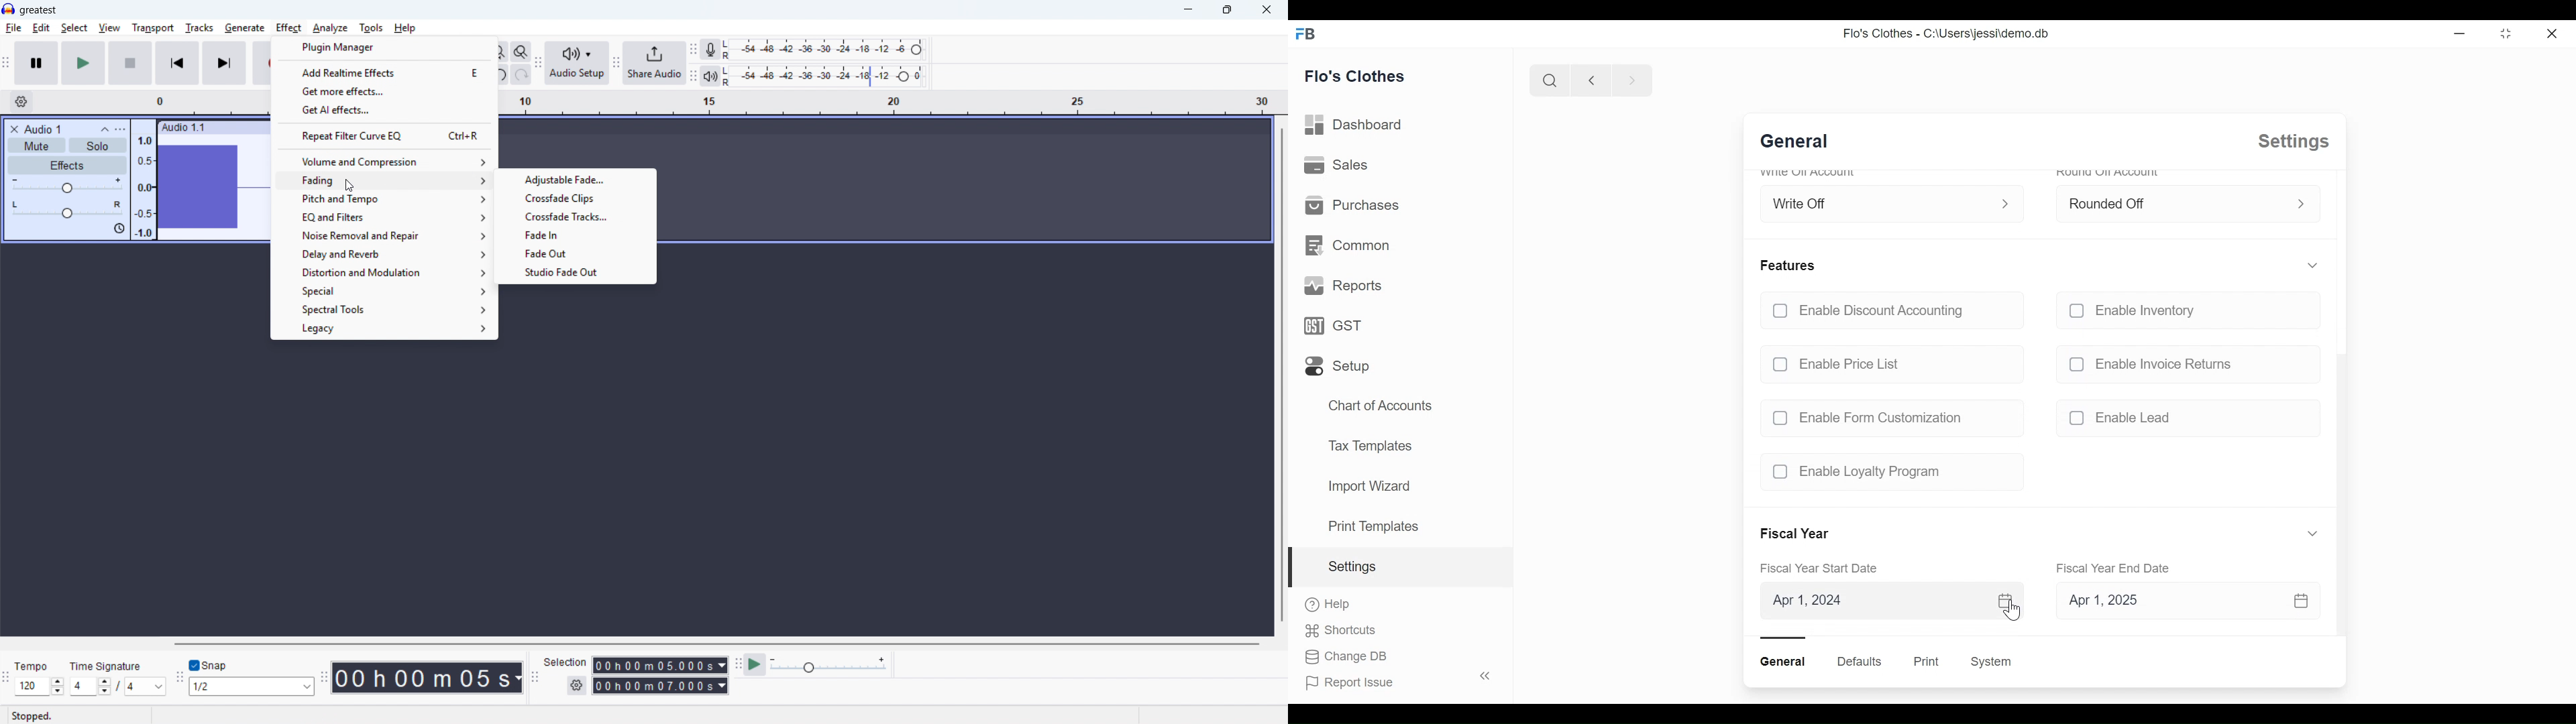  What do you see at coordinates (2311, 265) in the screenshot?
I see `Expand` at bounding box center [2311, 265].